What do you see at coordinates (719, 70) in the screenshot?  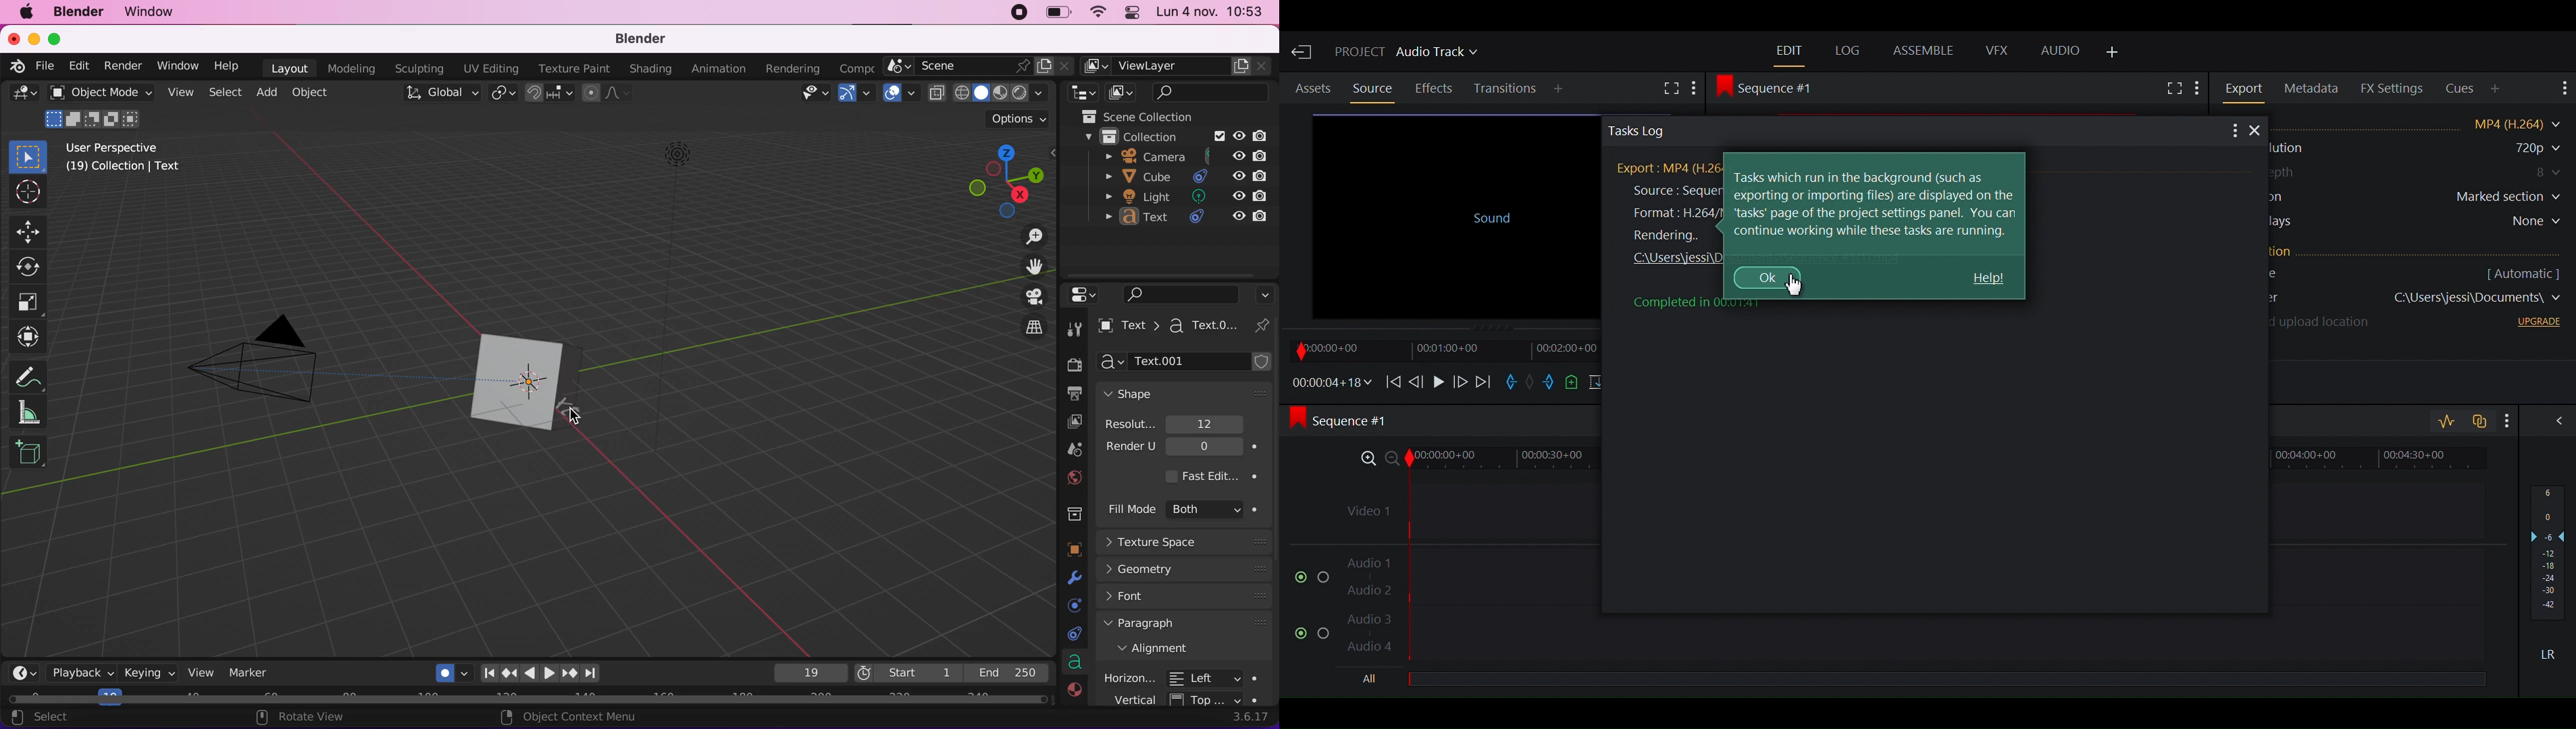 I see `animation` at bounding box center [719, 70].